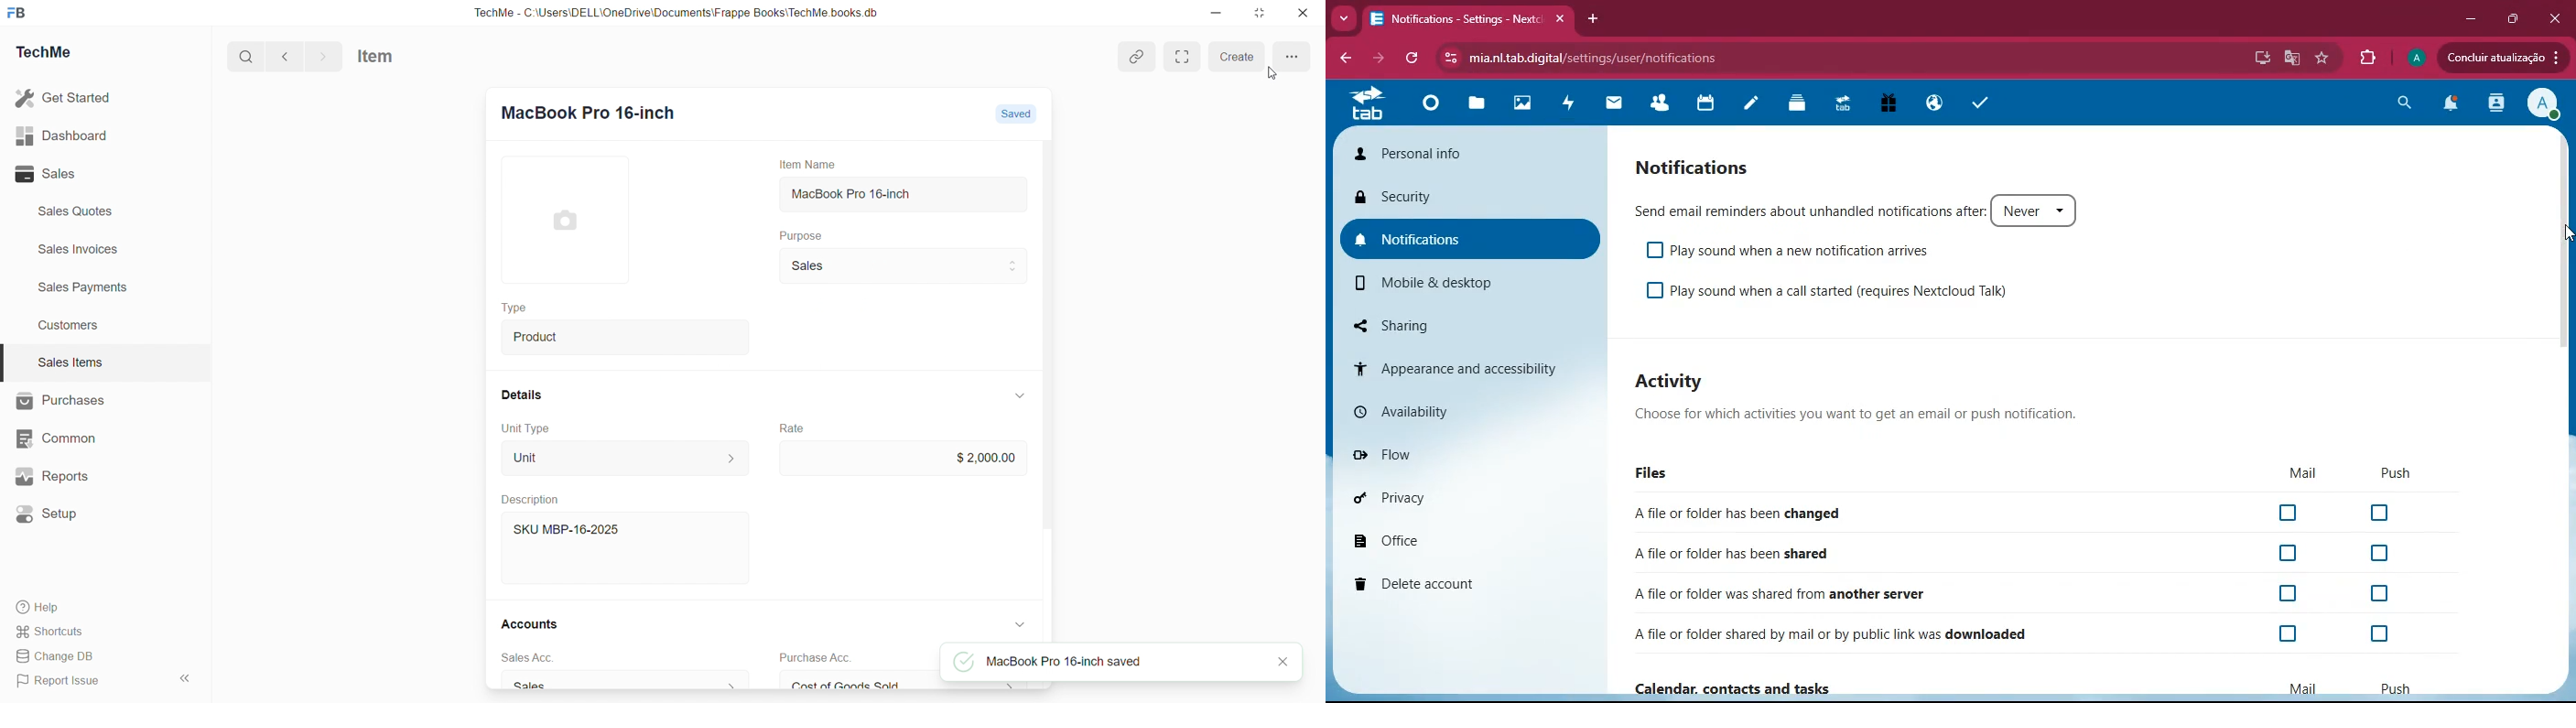  Describe the element at coordinates (2563, 251) in the screenshot. I see `Scroll` at that location.